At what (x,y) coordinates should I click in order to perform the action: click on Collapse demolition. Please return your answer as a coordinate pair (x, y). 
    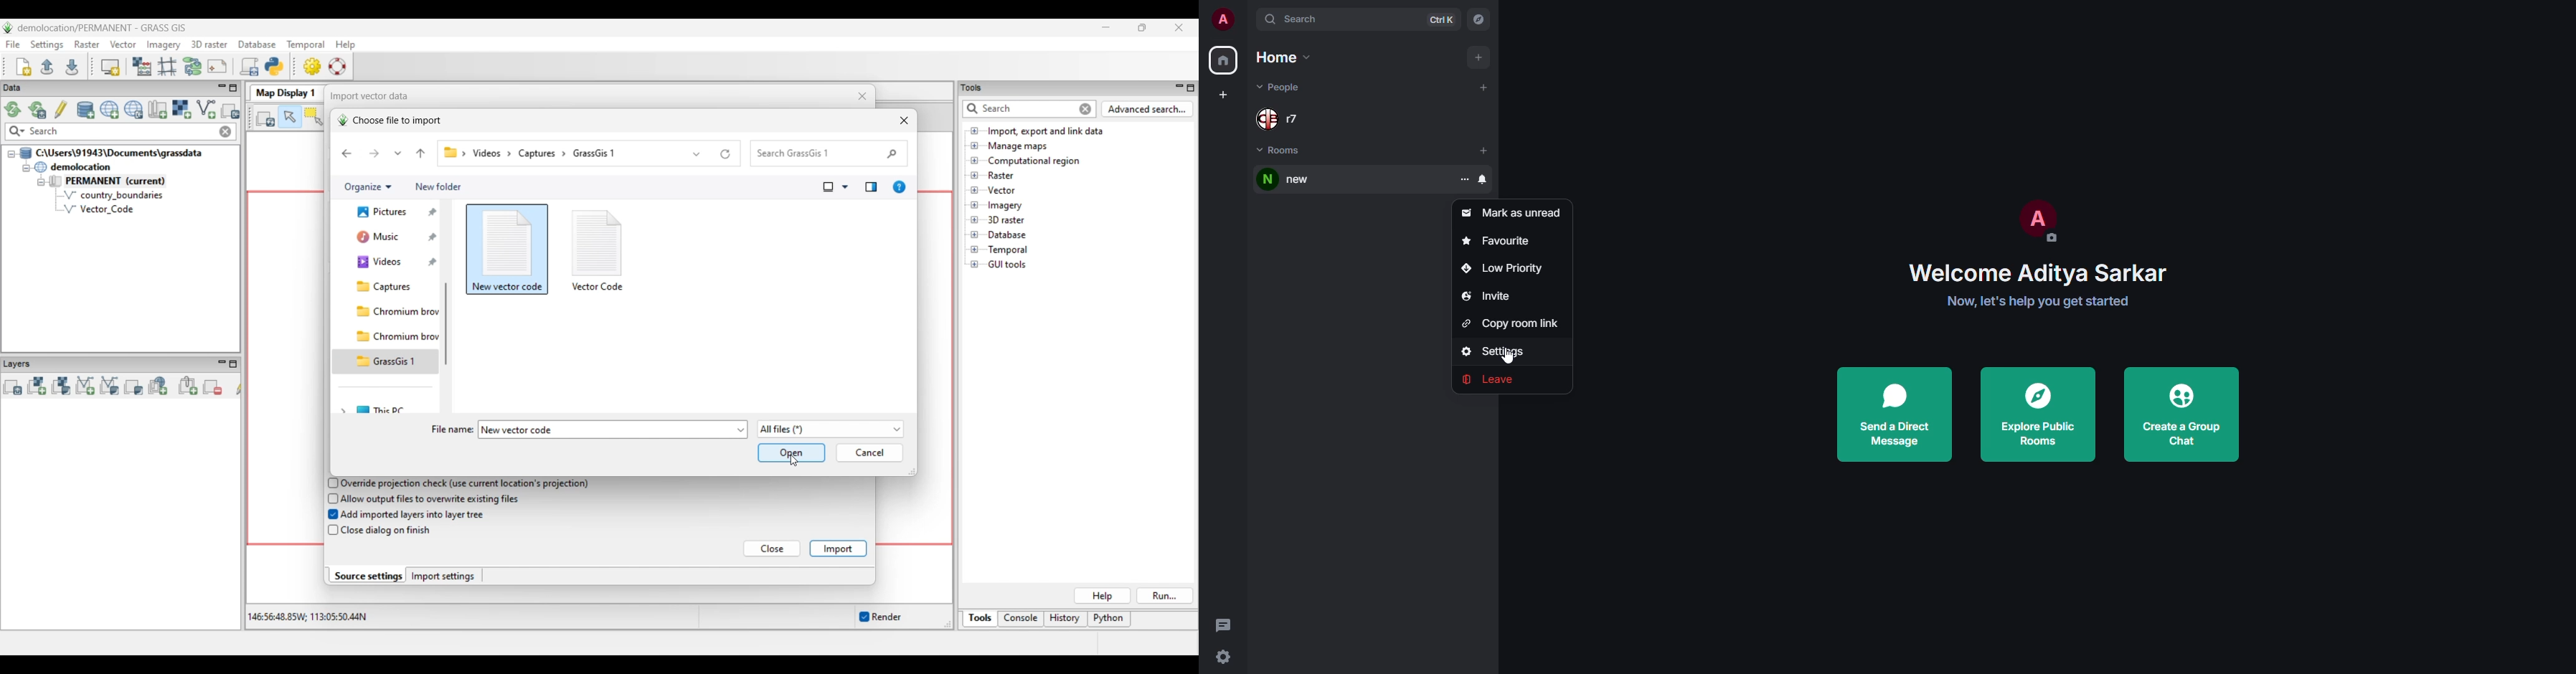
    Looking at the image, I should click on (26, 168).